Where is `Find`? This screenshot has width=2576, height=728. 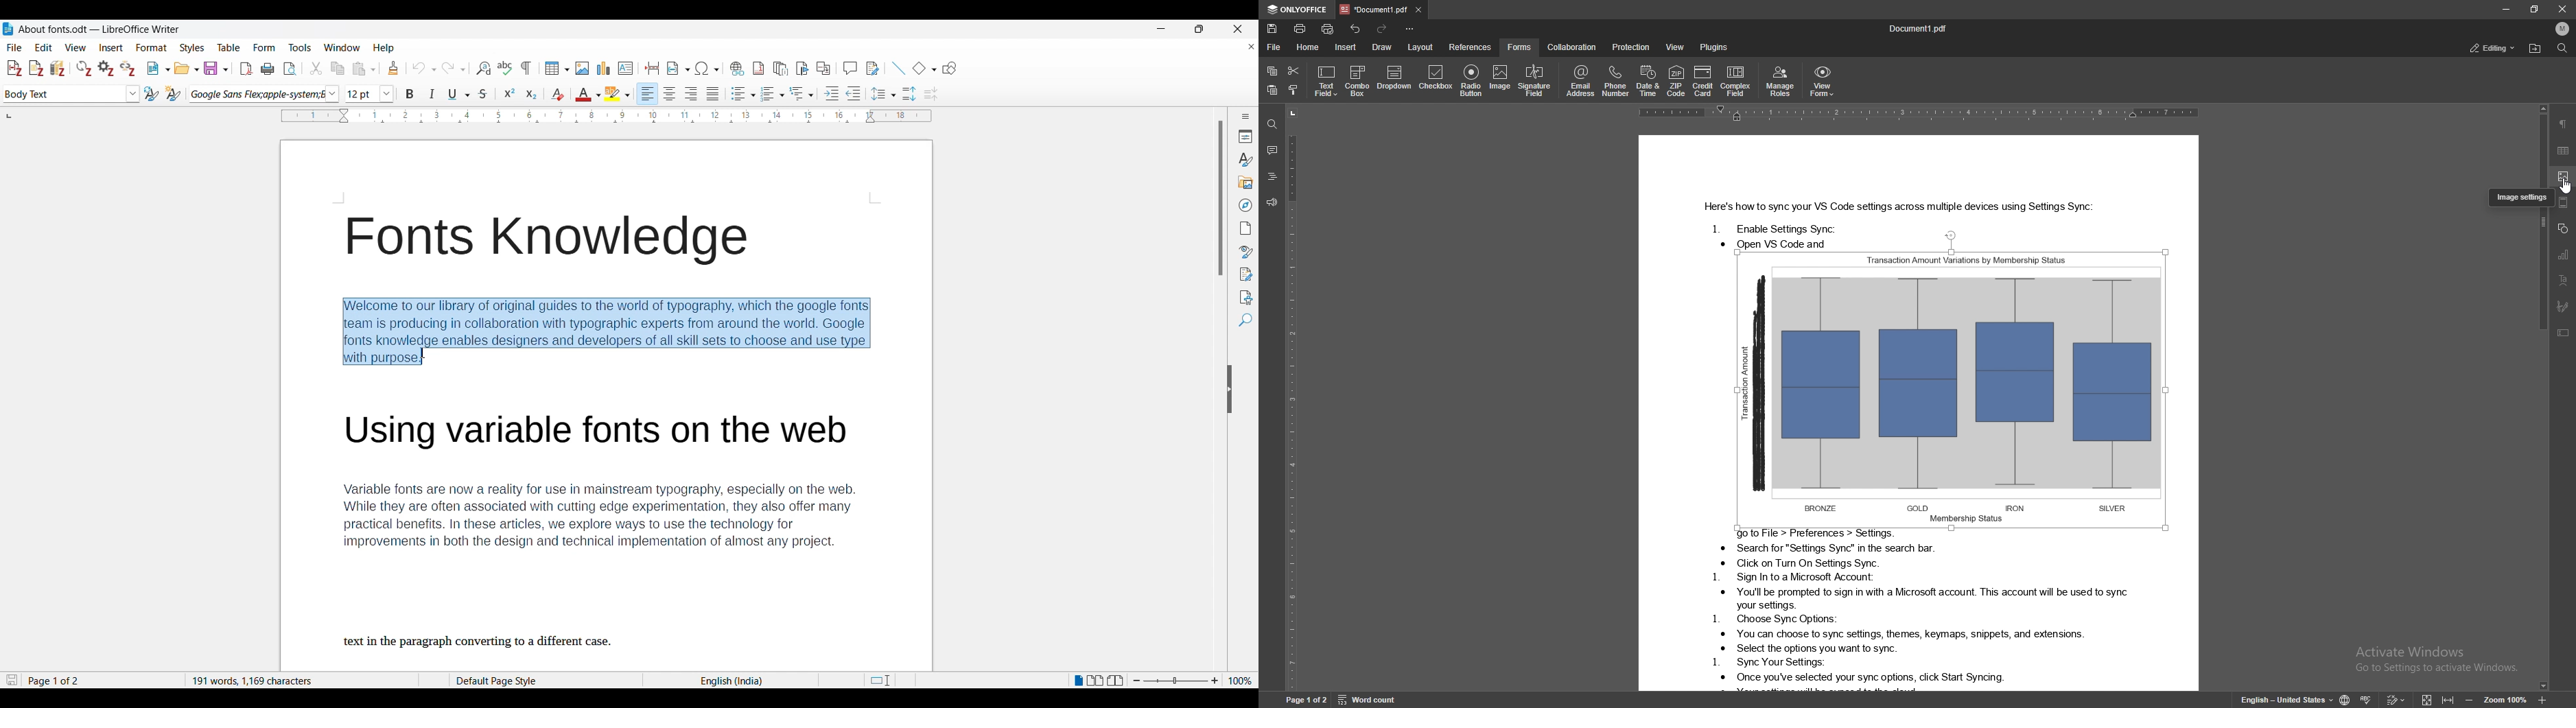
Find is located at coordinates (1246, 320).